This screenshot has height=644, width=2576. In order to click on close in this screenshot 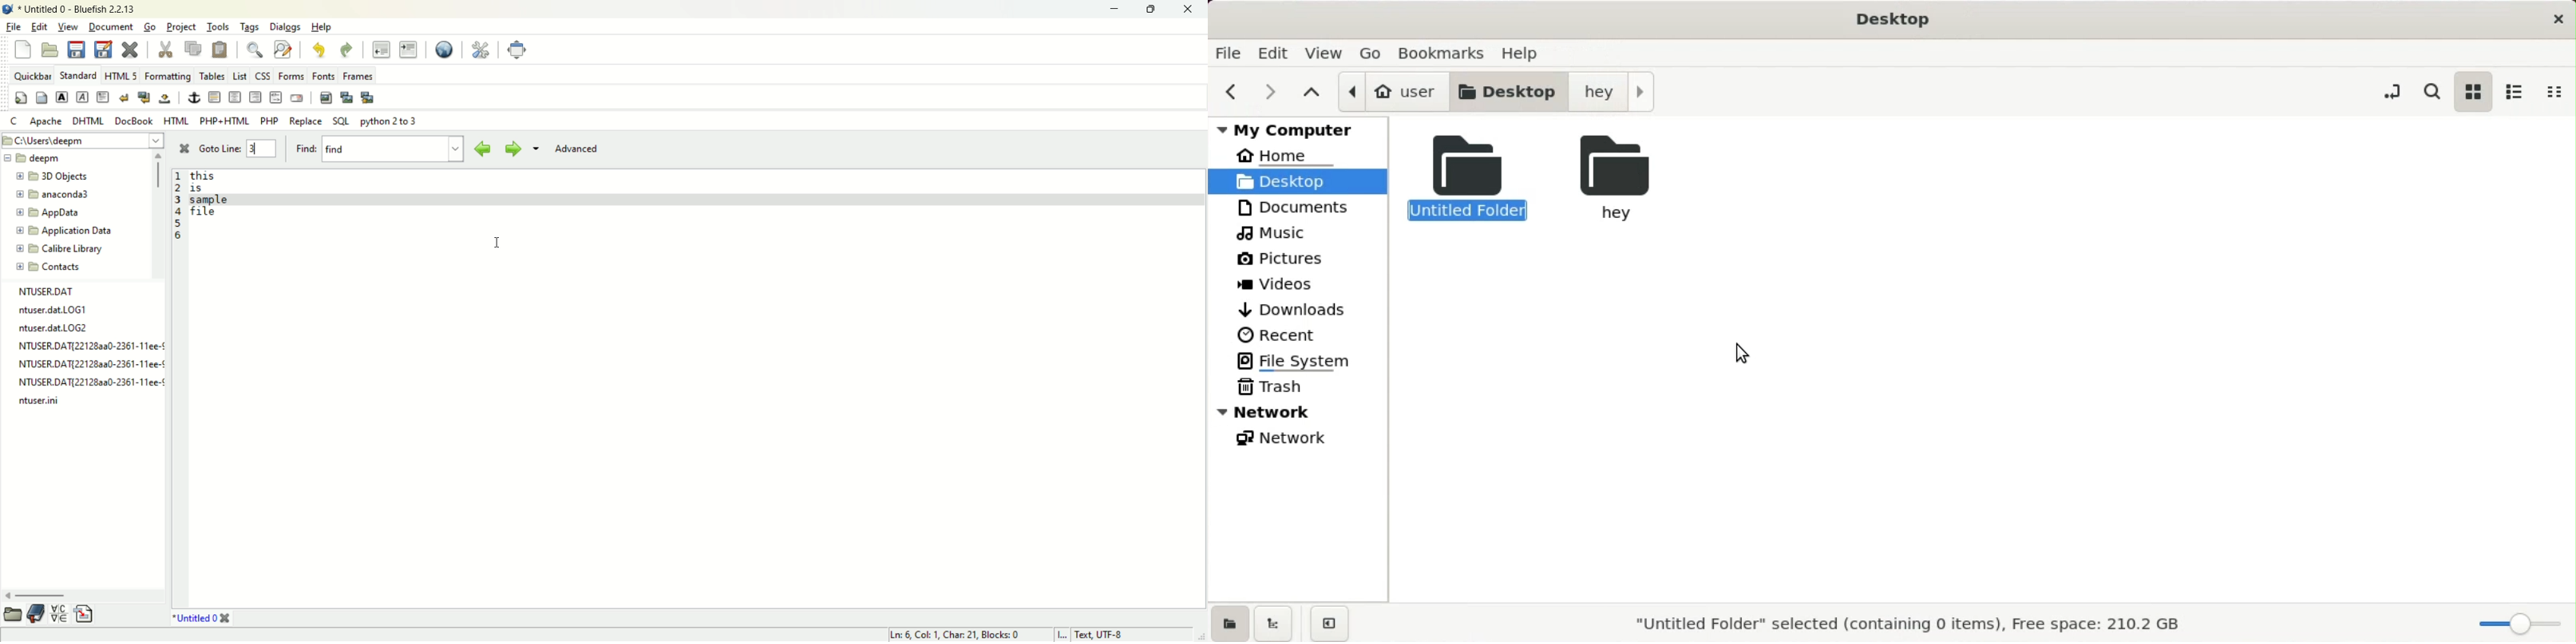, I will do `click(2557, 20)`.